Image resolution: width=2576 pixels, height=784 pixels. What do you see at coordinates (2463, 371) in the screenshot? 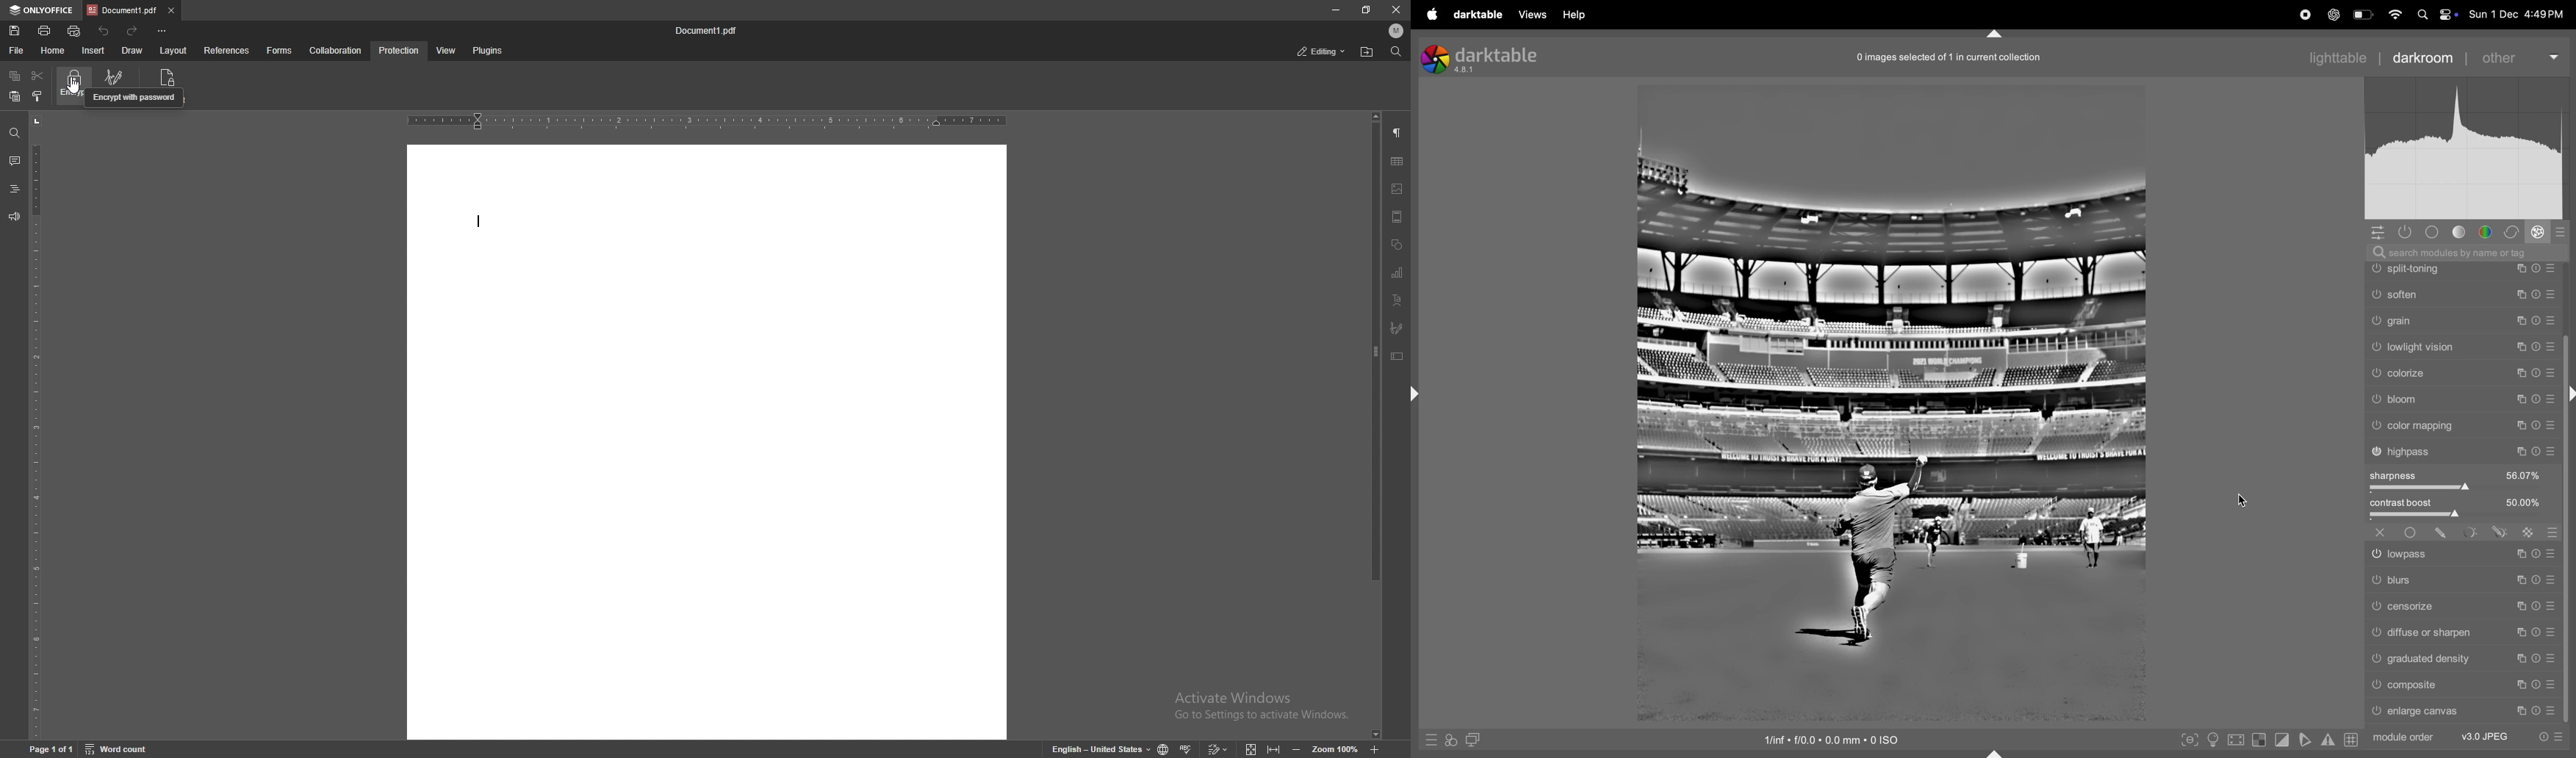
I see `soften` at bounding box center [2463, 371].